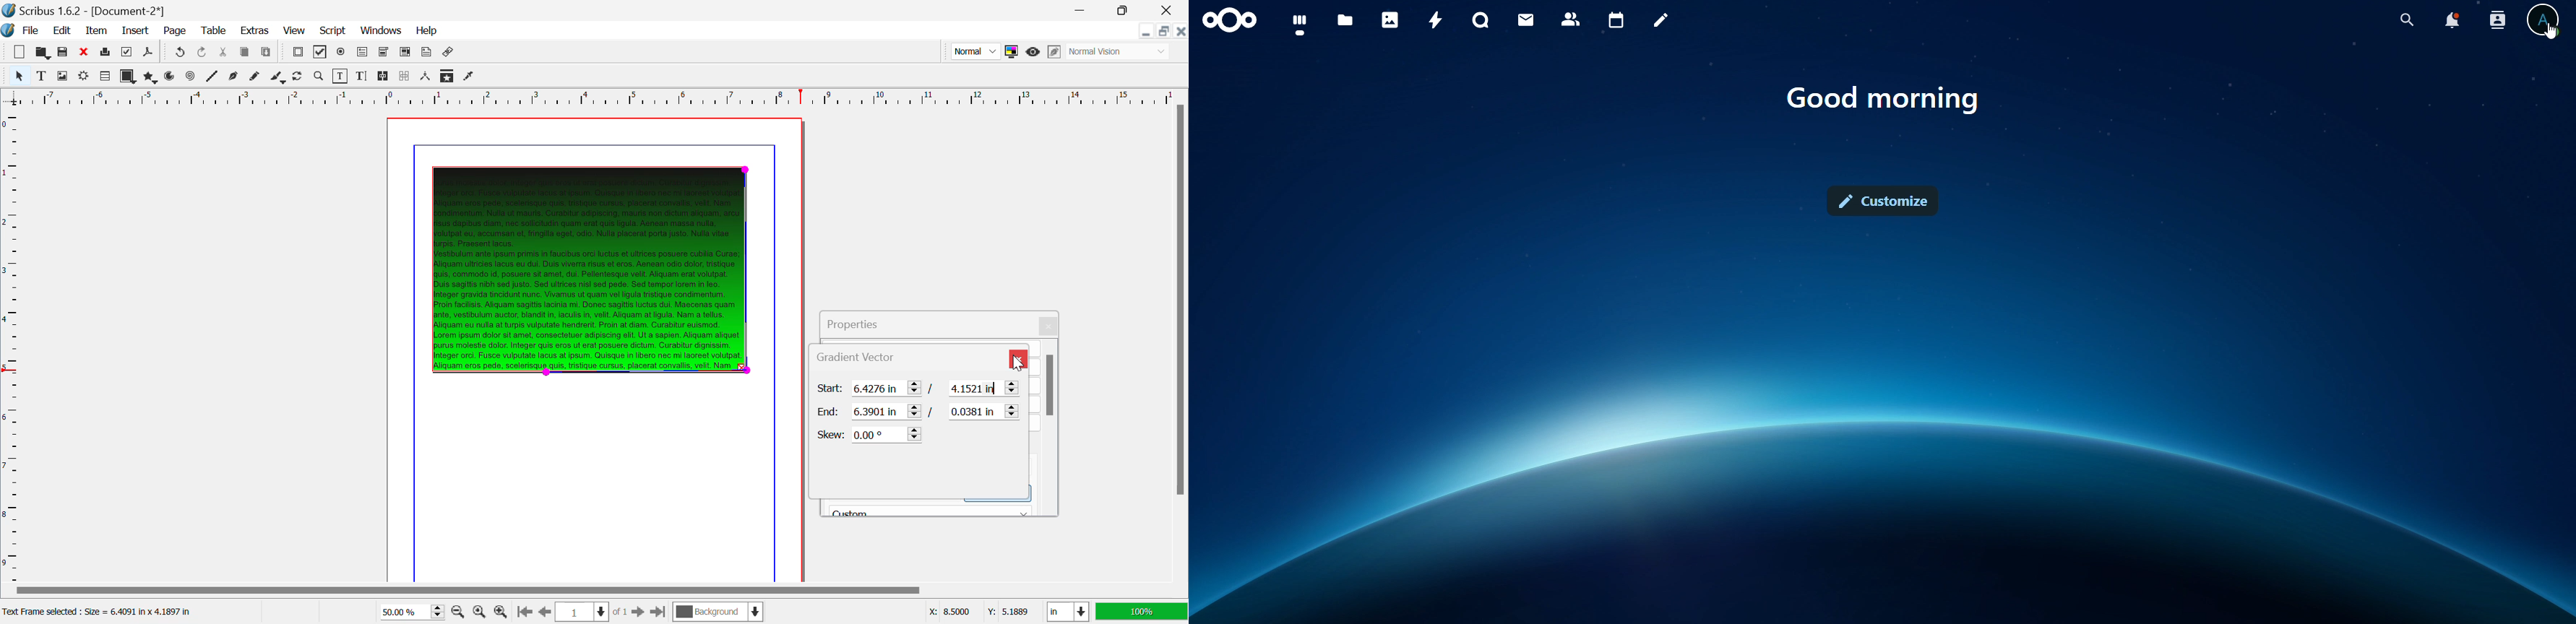  I want to click on Zoom Out, so click(460, 611).